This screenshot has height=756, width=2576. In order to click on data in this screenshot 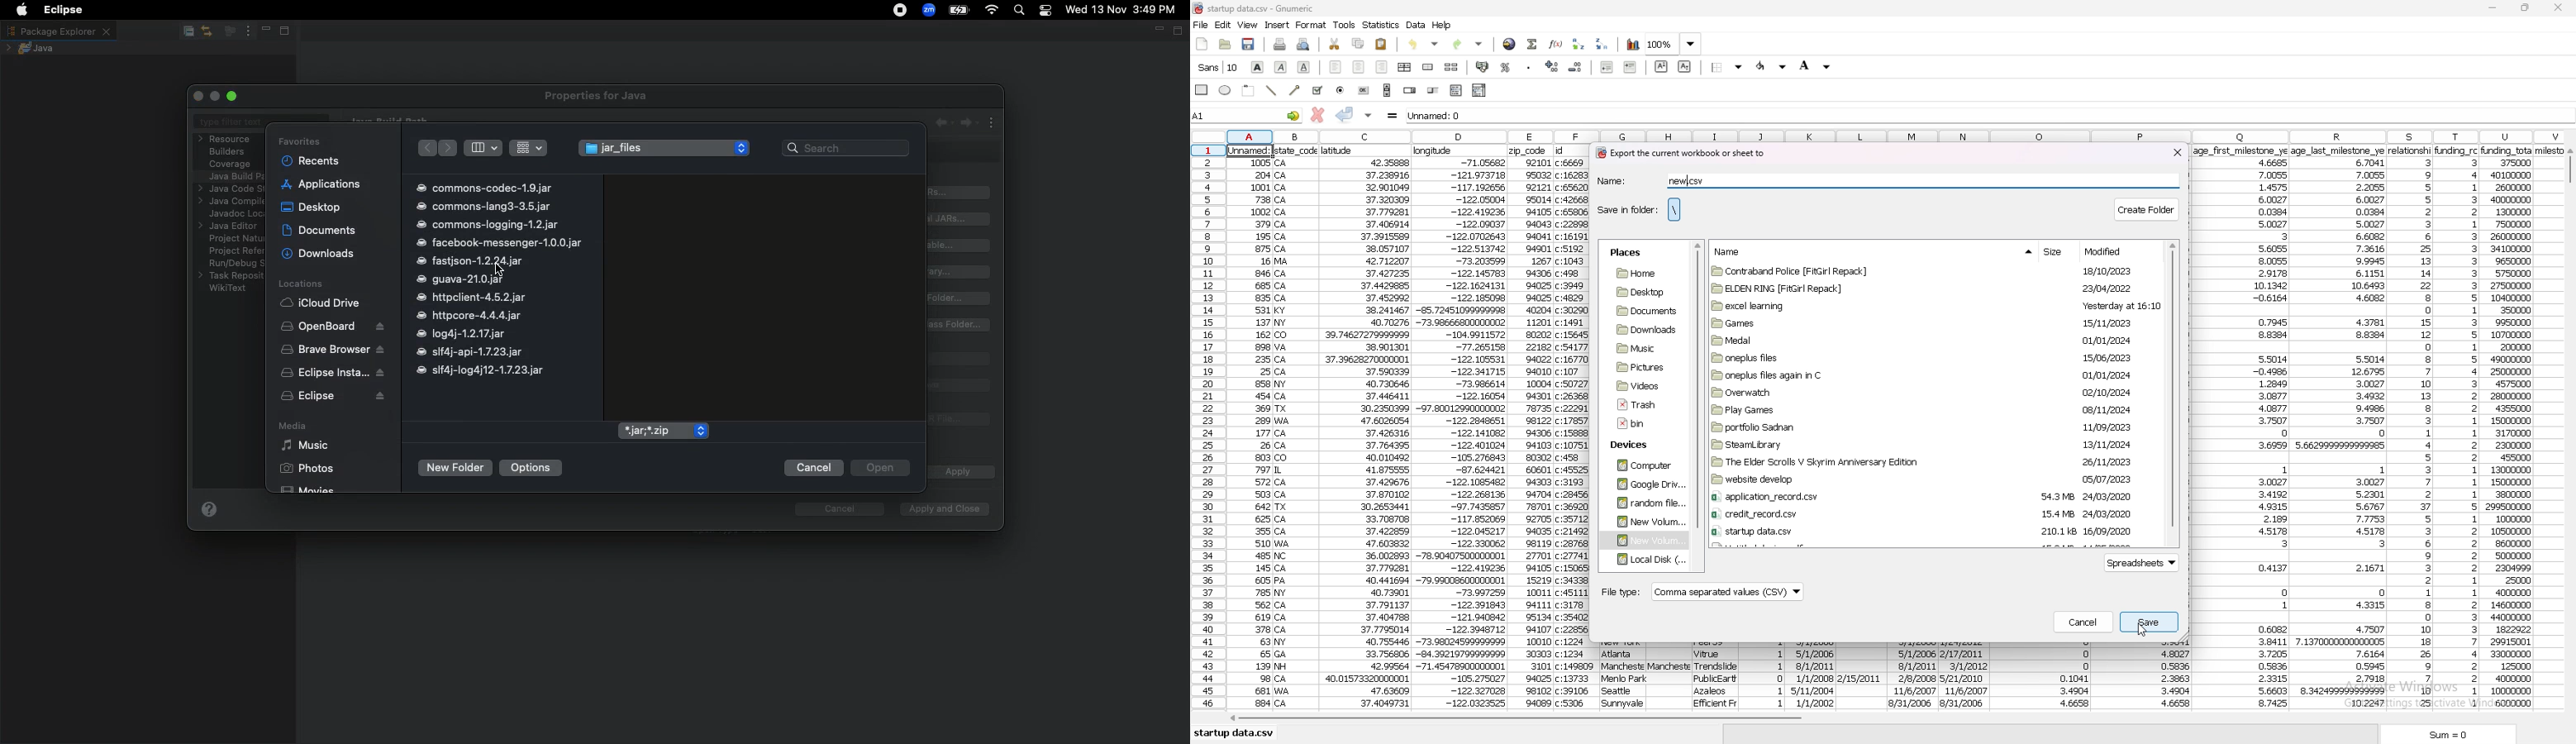, I will do `click(1366, 428)`.